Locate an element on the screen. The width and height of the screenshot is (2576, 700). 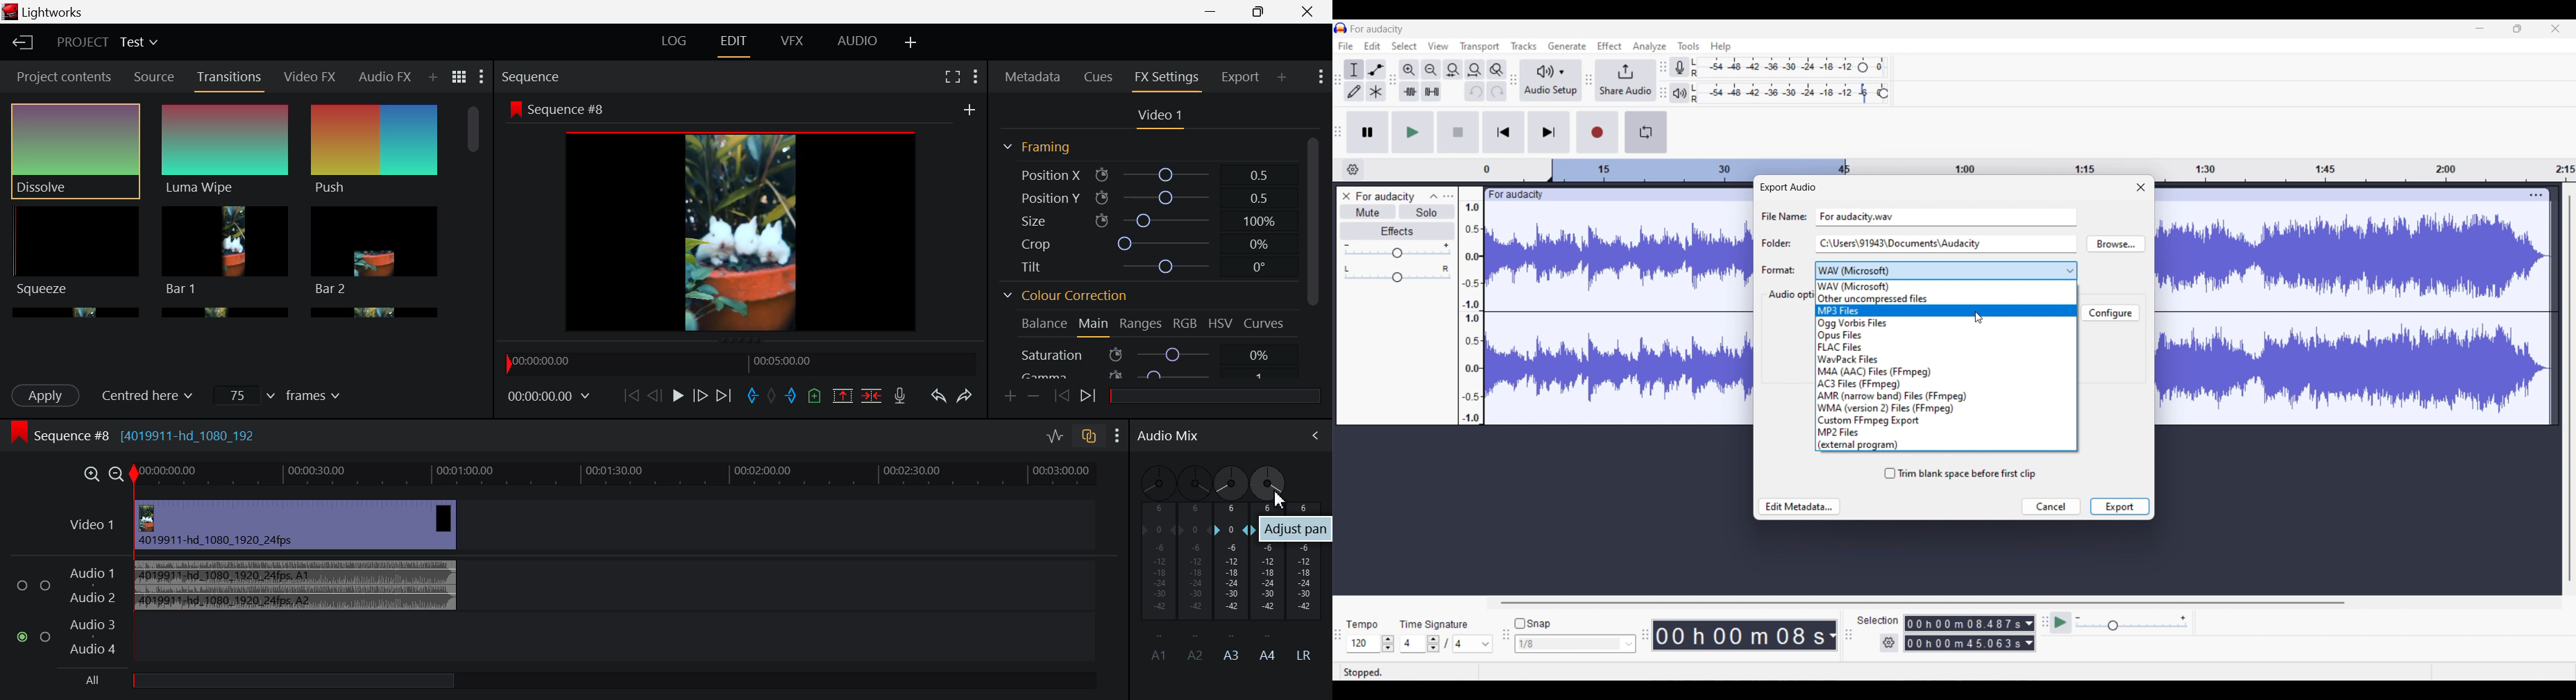
Delete/Cut is located at coordinates (874, 395).